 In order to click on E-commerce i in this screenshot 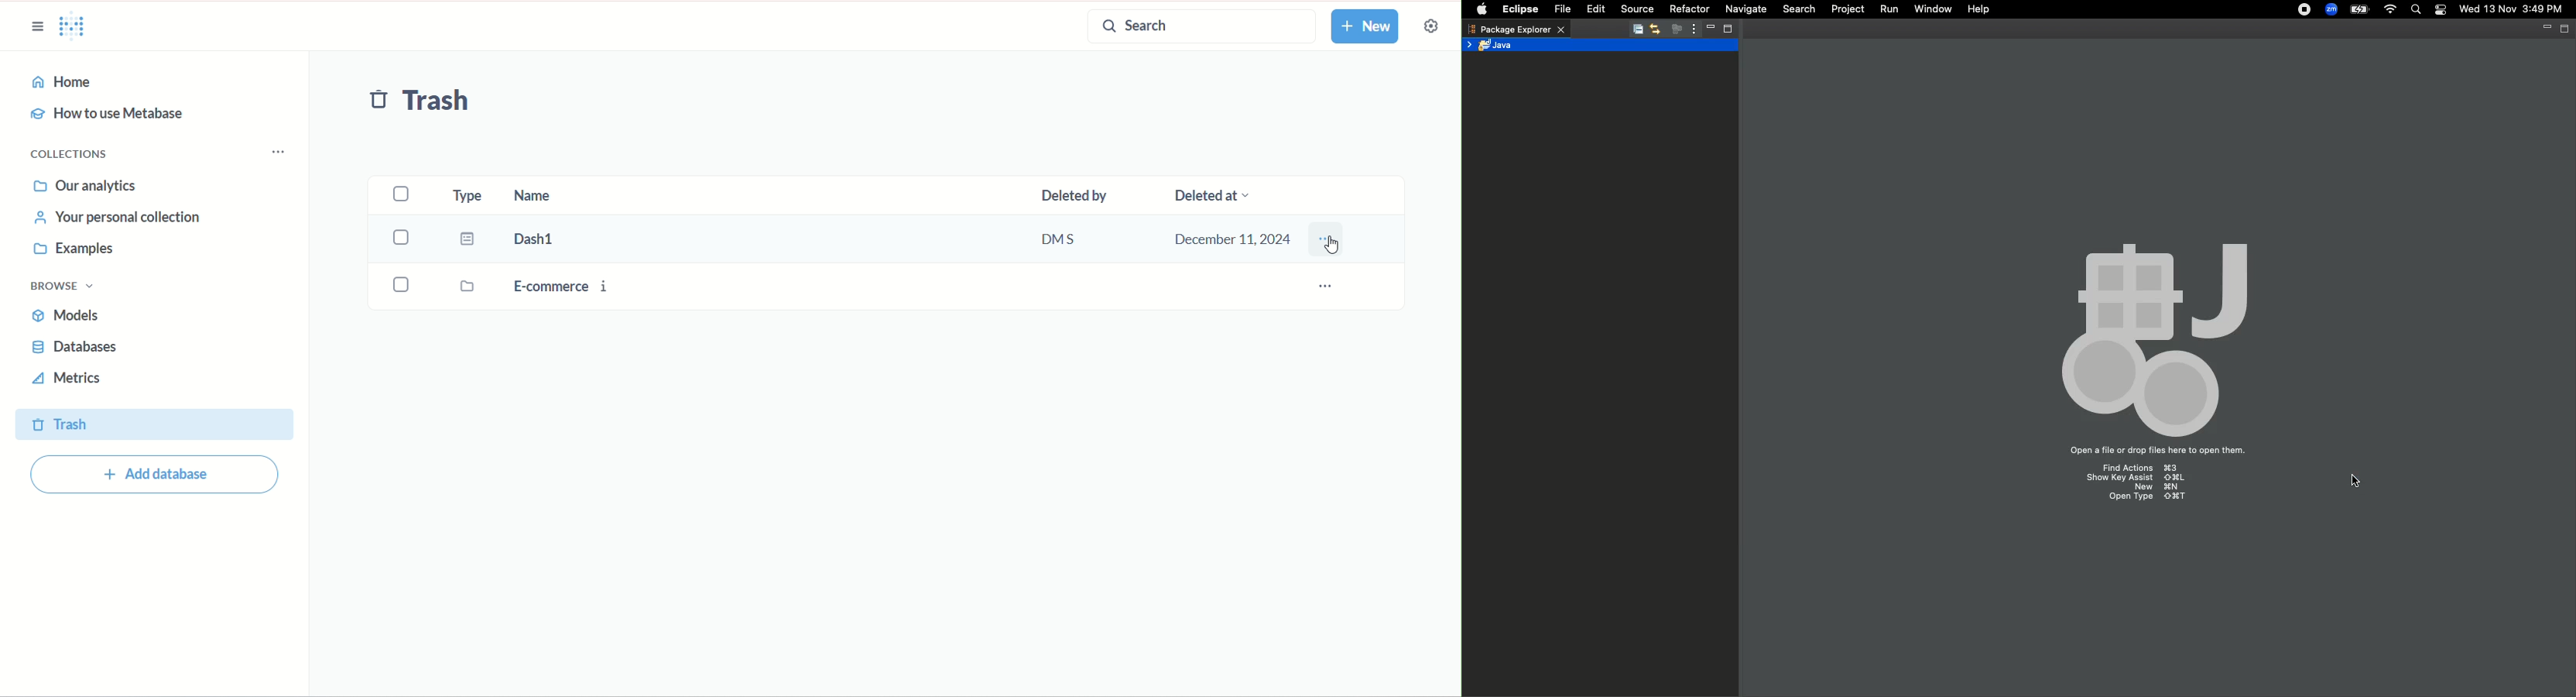, I will do `click(573, 289)`.